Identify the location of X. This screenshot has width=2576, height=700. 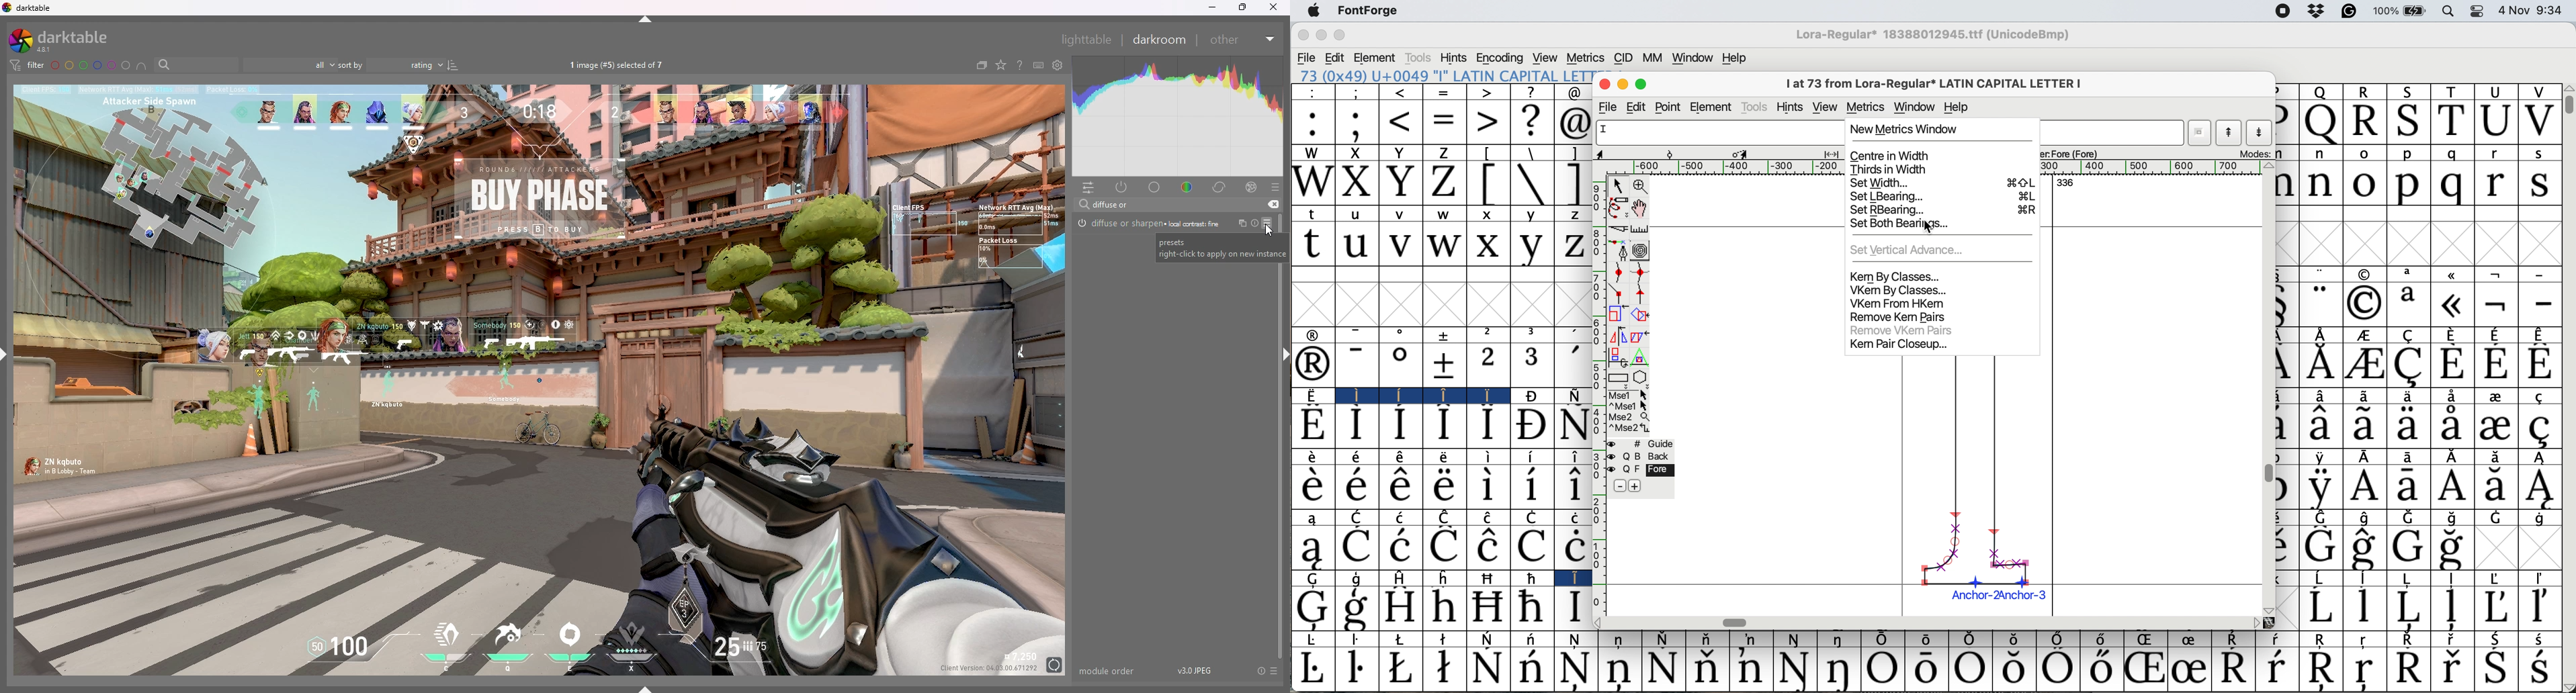
(1356, 184).